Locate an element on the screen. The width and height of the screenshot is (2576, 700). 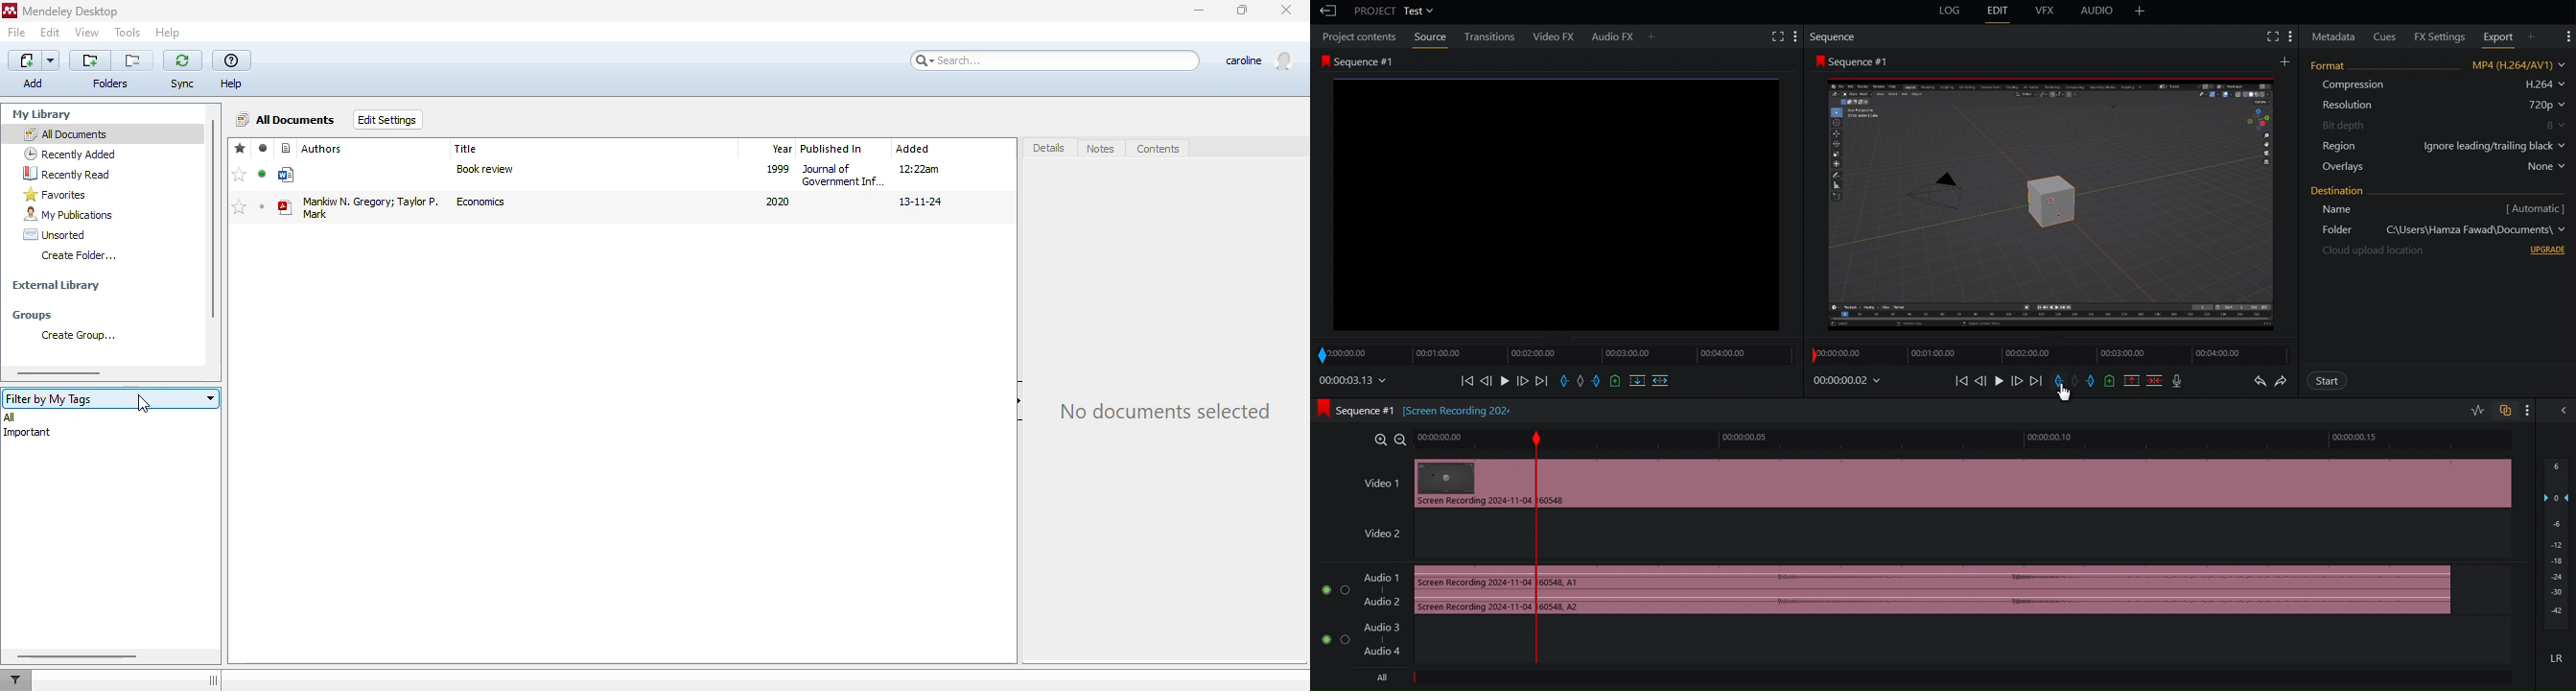
horizontal scroll bar is located at coordinates (59, 373).